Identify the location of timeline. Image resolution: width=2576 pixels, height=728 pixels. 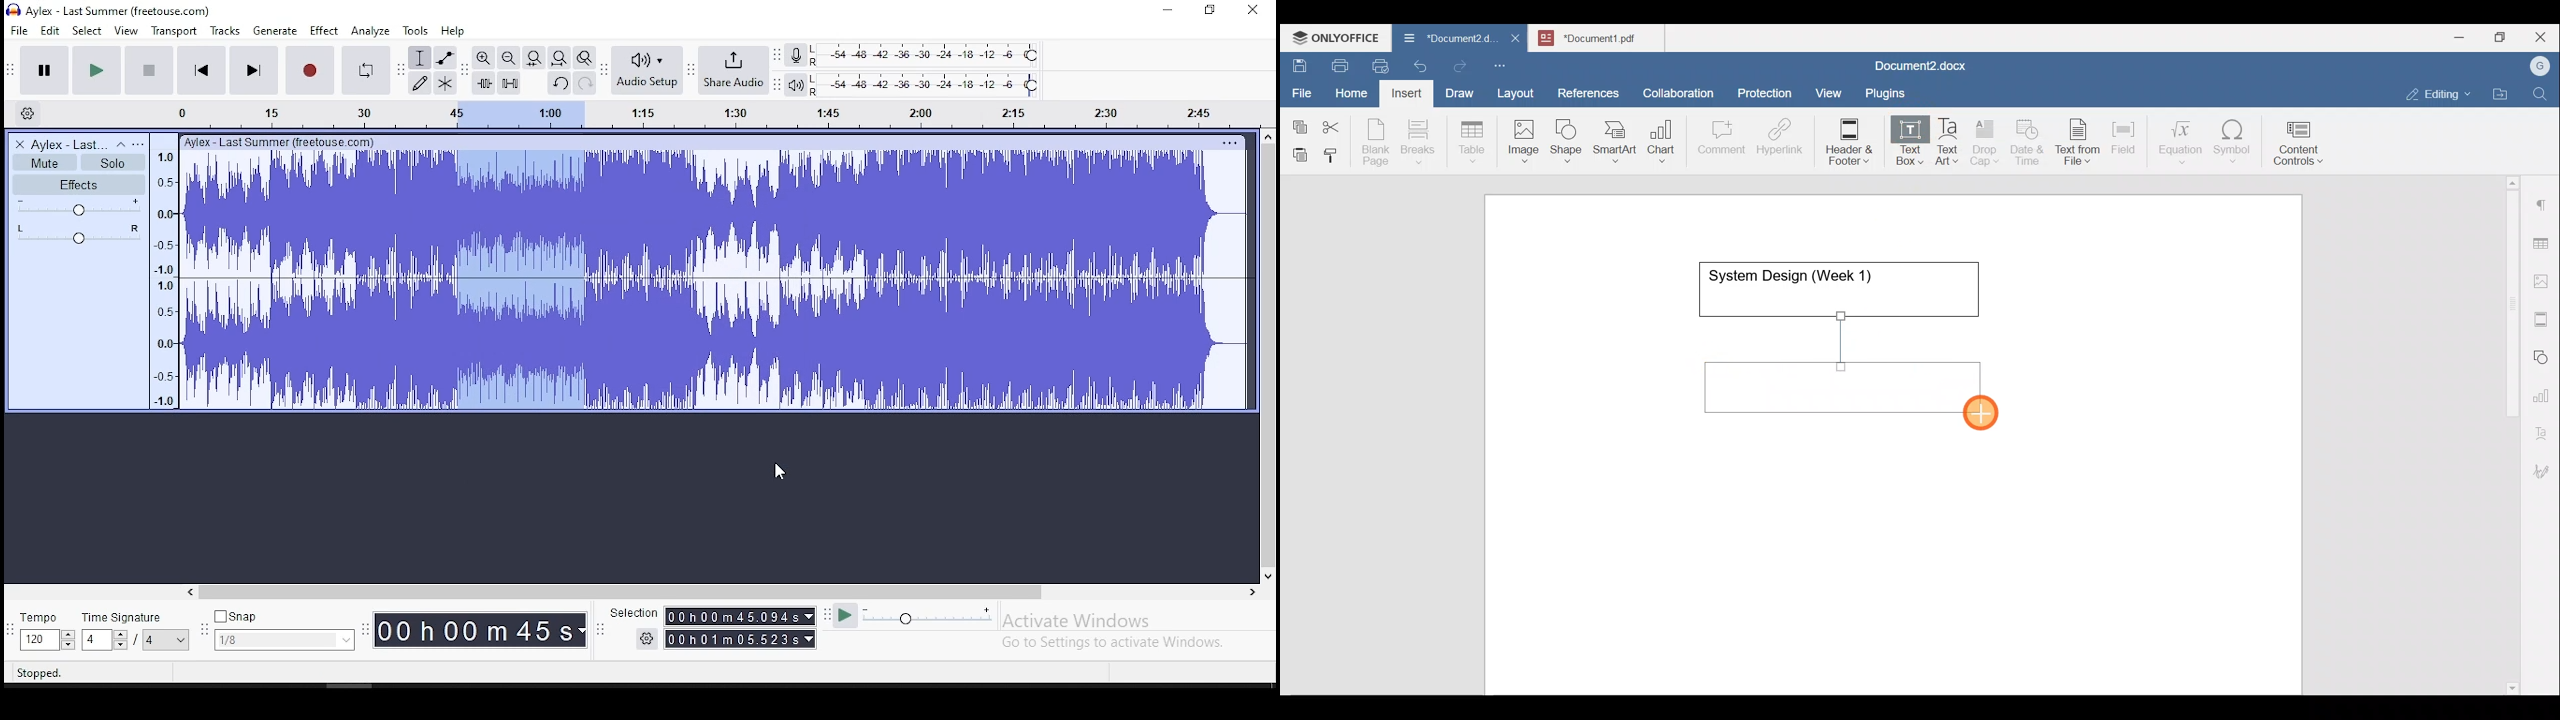
(698, 113).